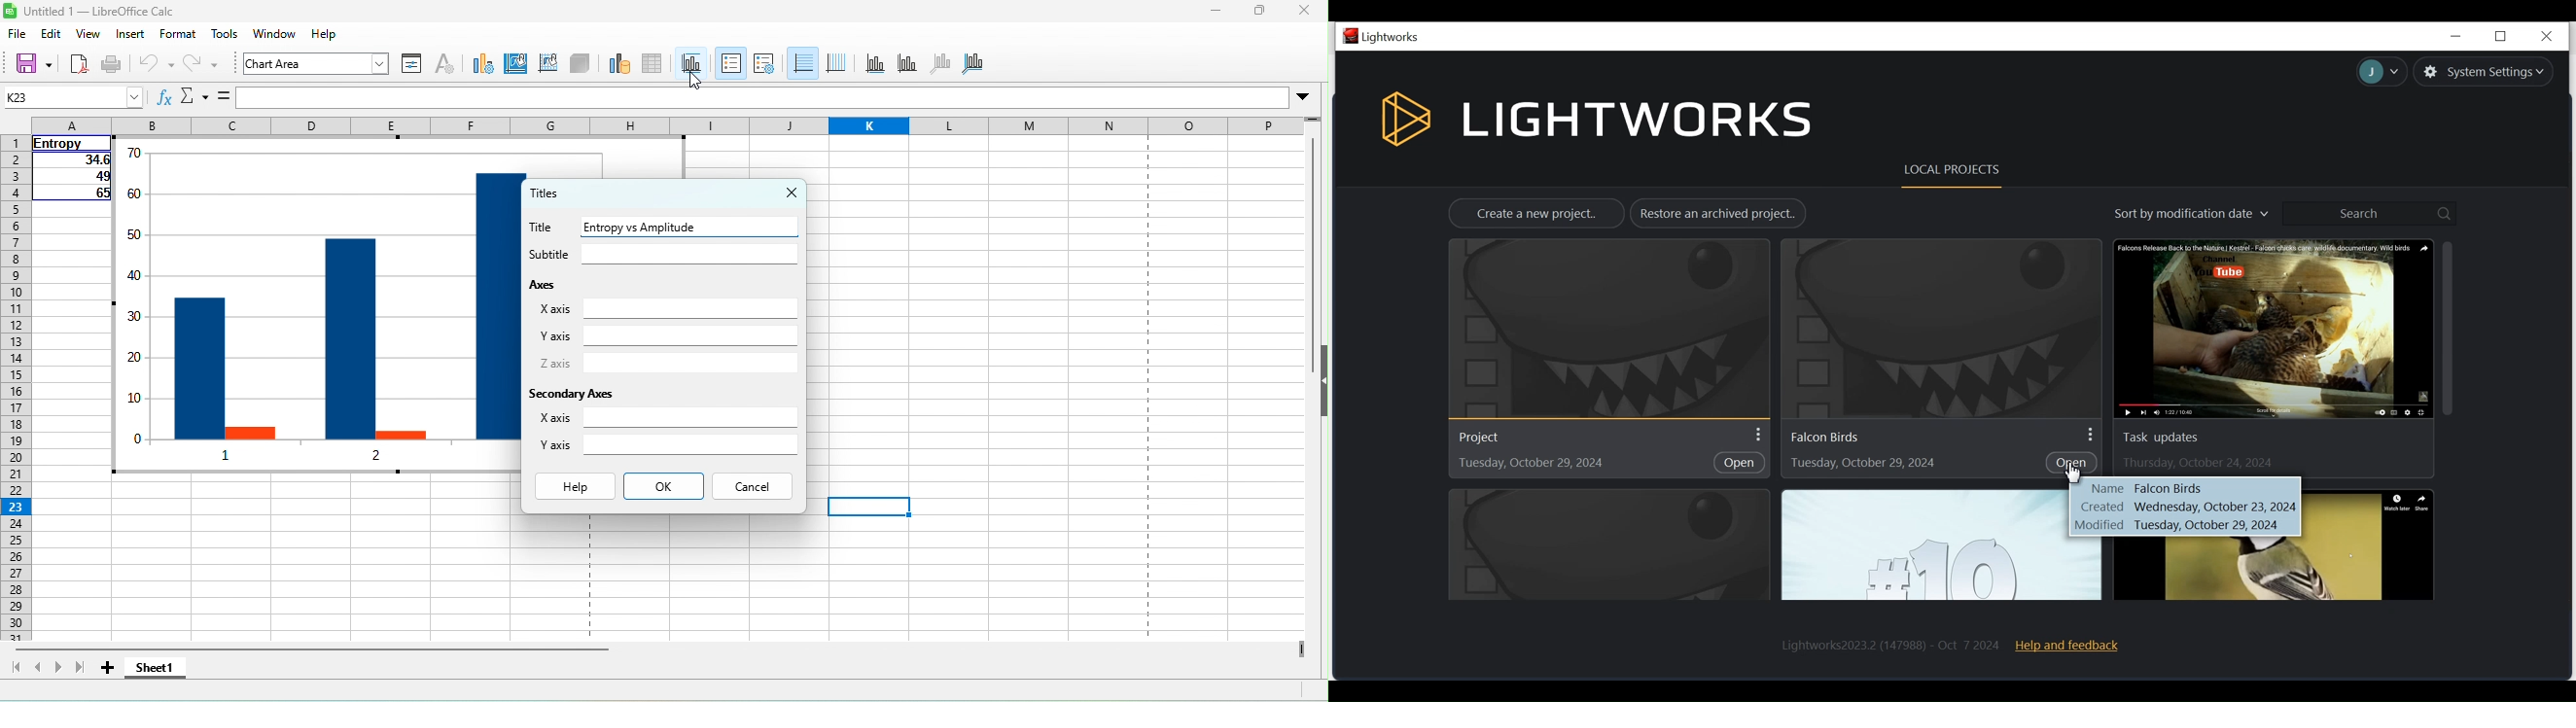 This screenshot has width=2576, height=728. Describe the element at coordinates (874, 63) in the screenshot. I see `x axis` at that location.